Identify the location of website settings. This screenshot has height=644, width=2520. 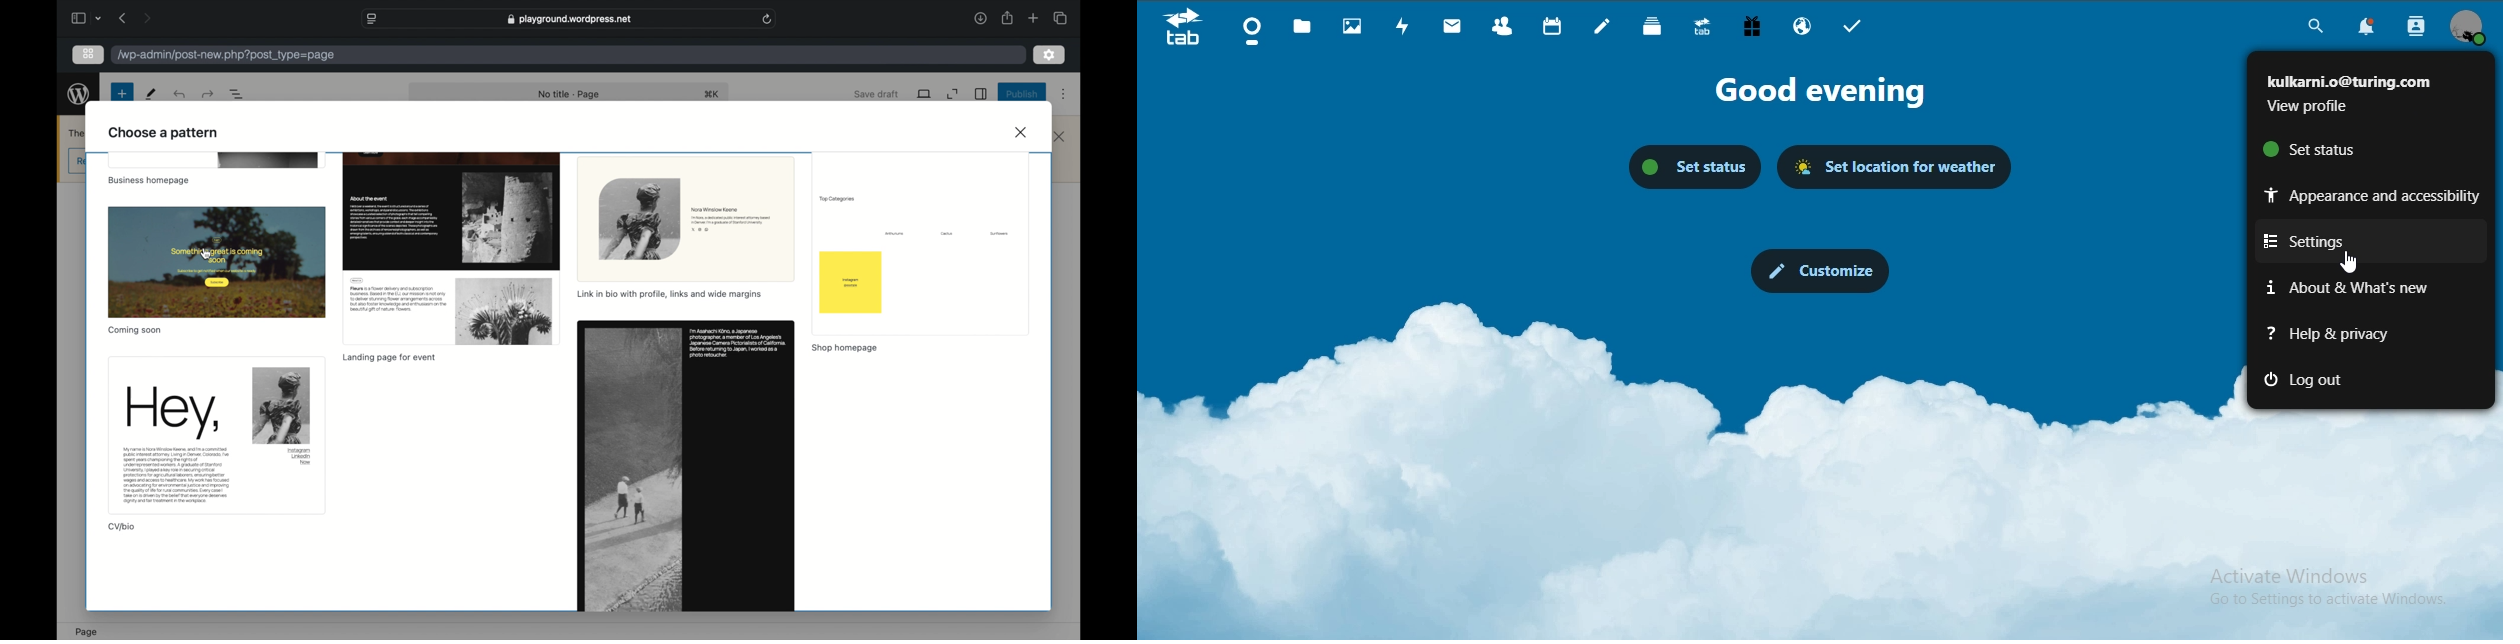
(371, 18).